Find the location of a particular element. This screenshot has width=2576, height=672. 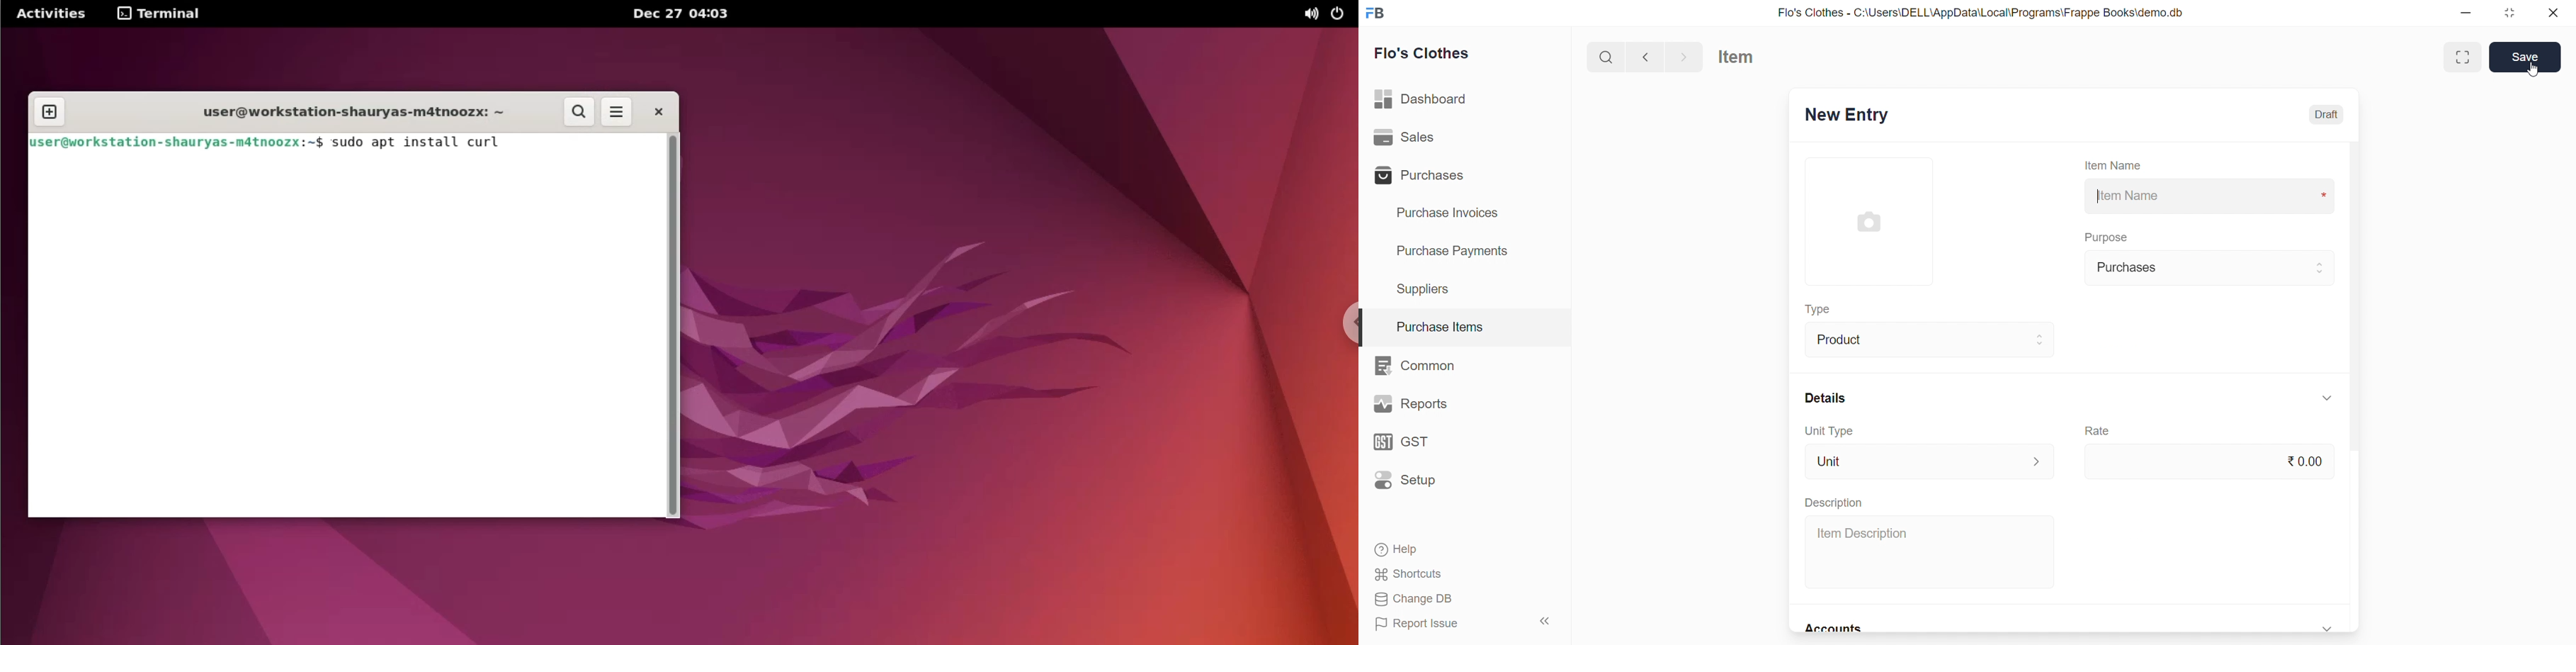

close is located at coordinates (2549, 13).